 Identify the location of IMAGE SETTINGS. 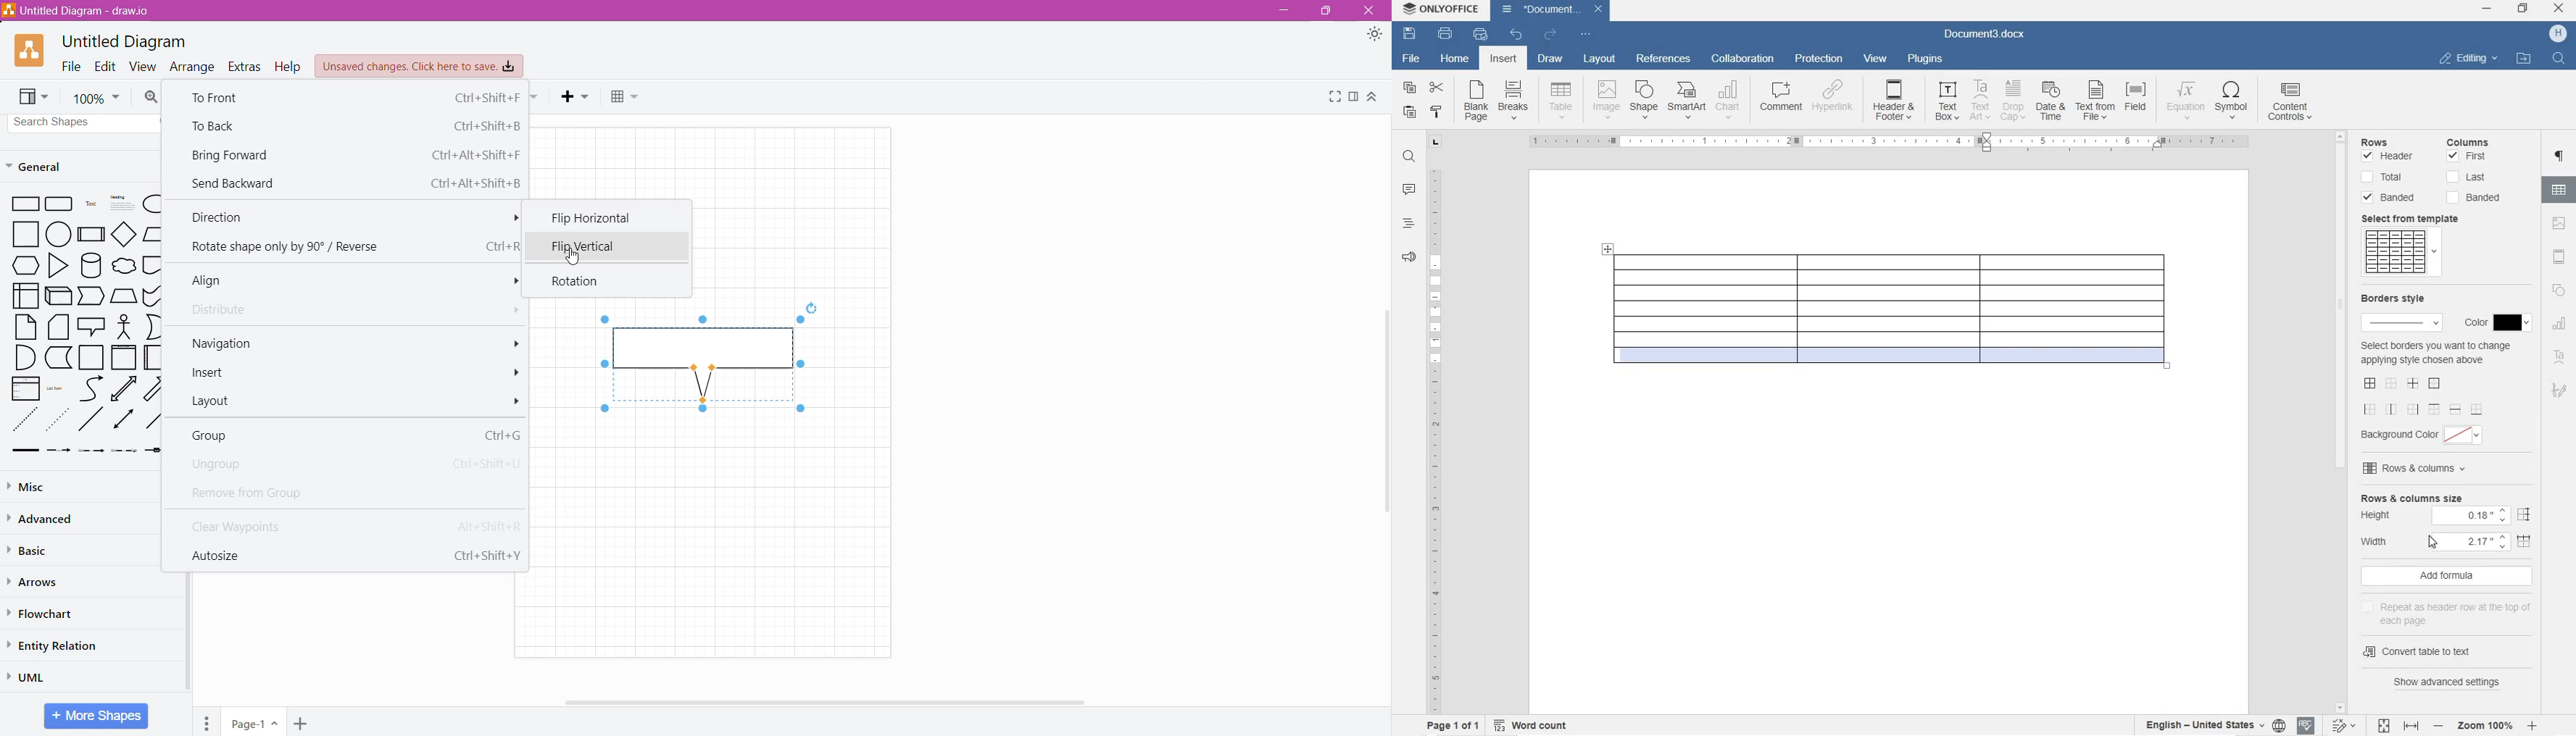
(2561, 224).